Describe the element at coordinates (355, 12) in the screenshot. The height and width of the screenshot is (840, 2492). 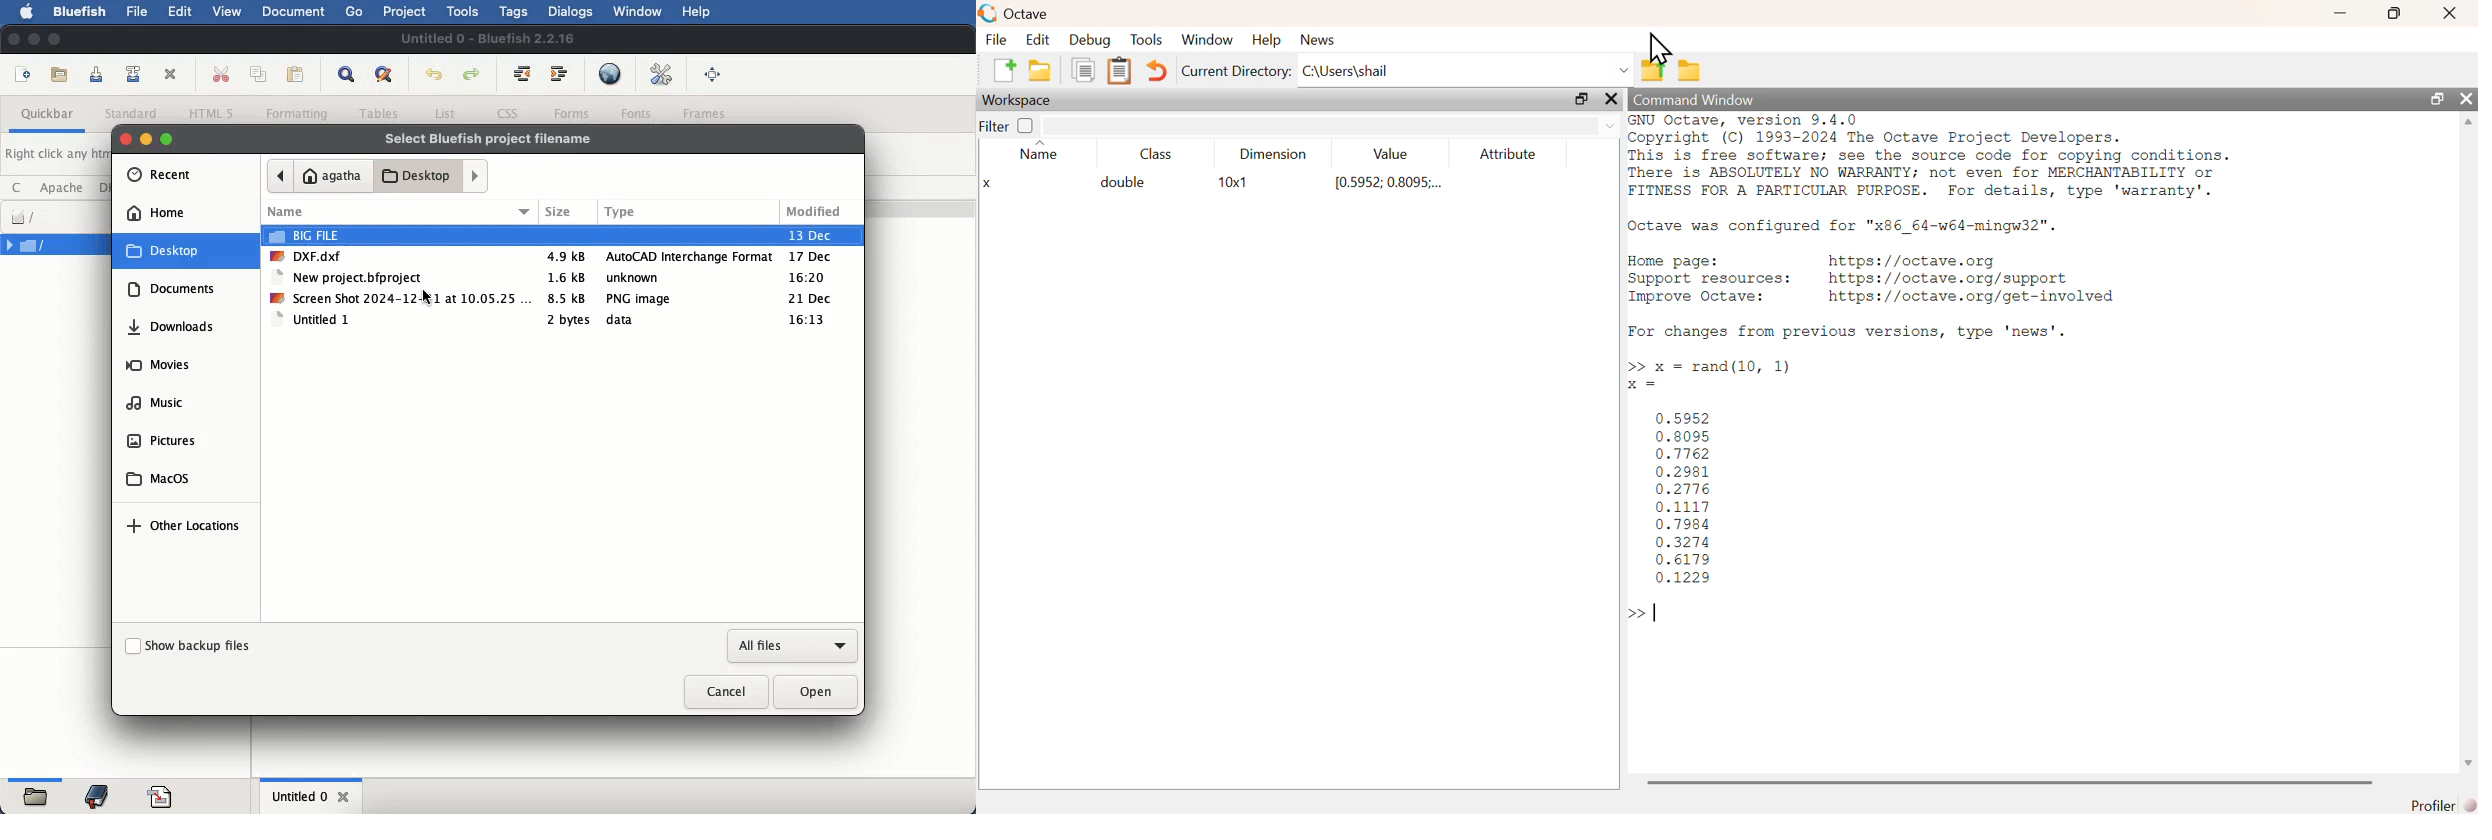
I see `go` at that location.